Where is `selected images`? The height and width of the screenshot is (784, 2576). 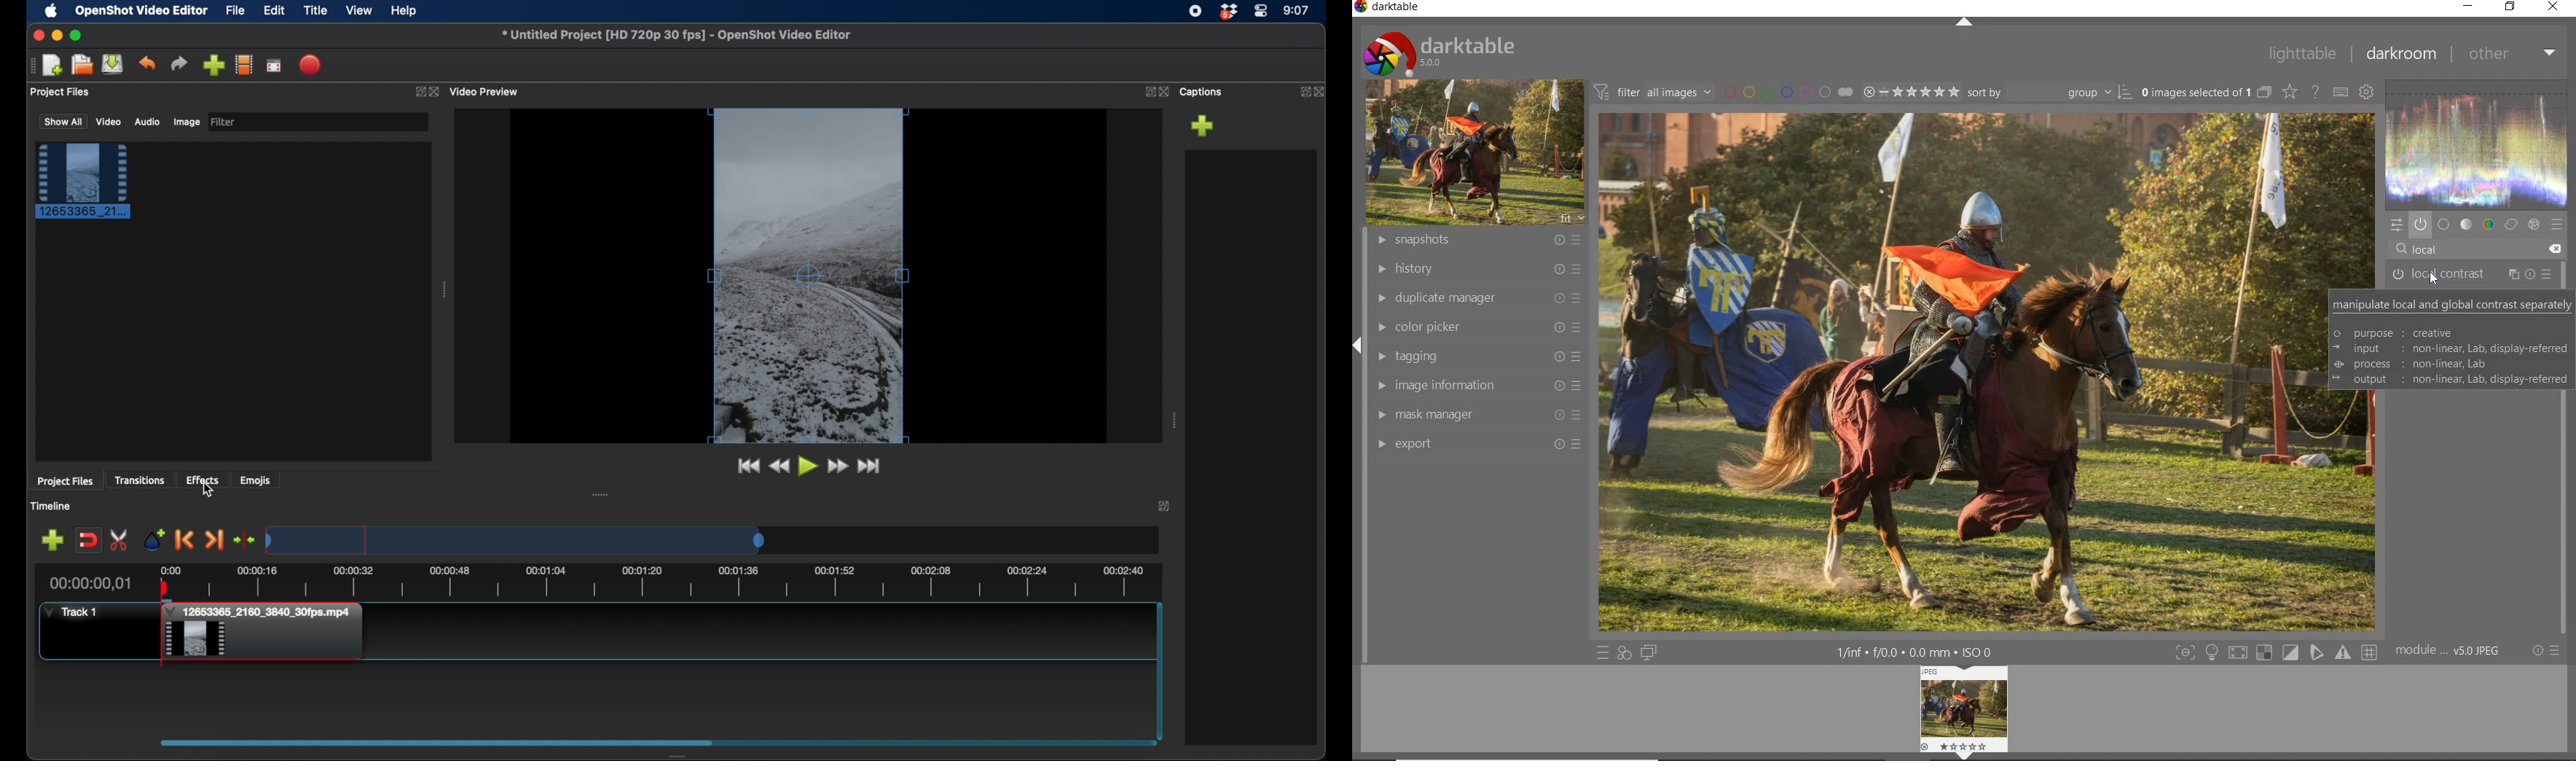 selected images is located at coordinates (2204, 91).